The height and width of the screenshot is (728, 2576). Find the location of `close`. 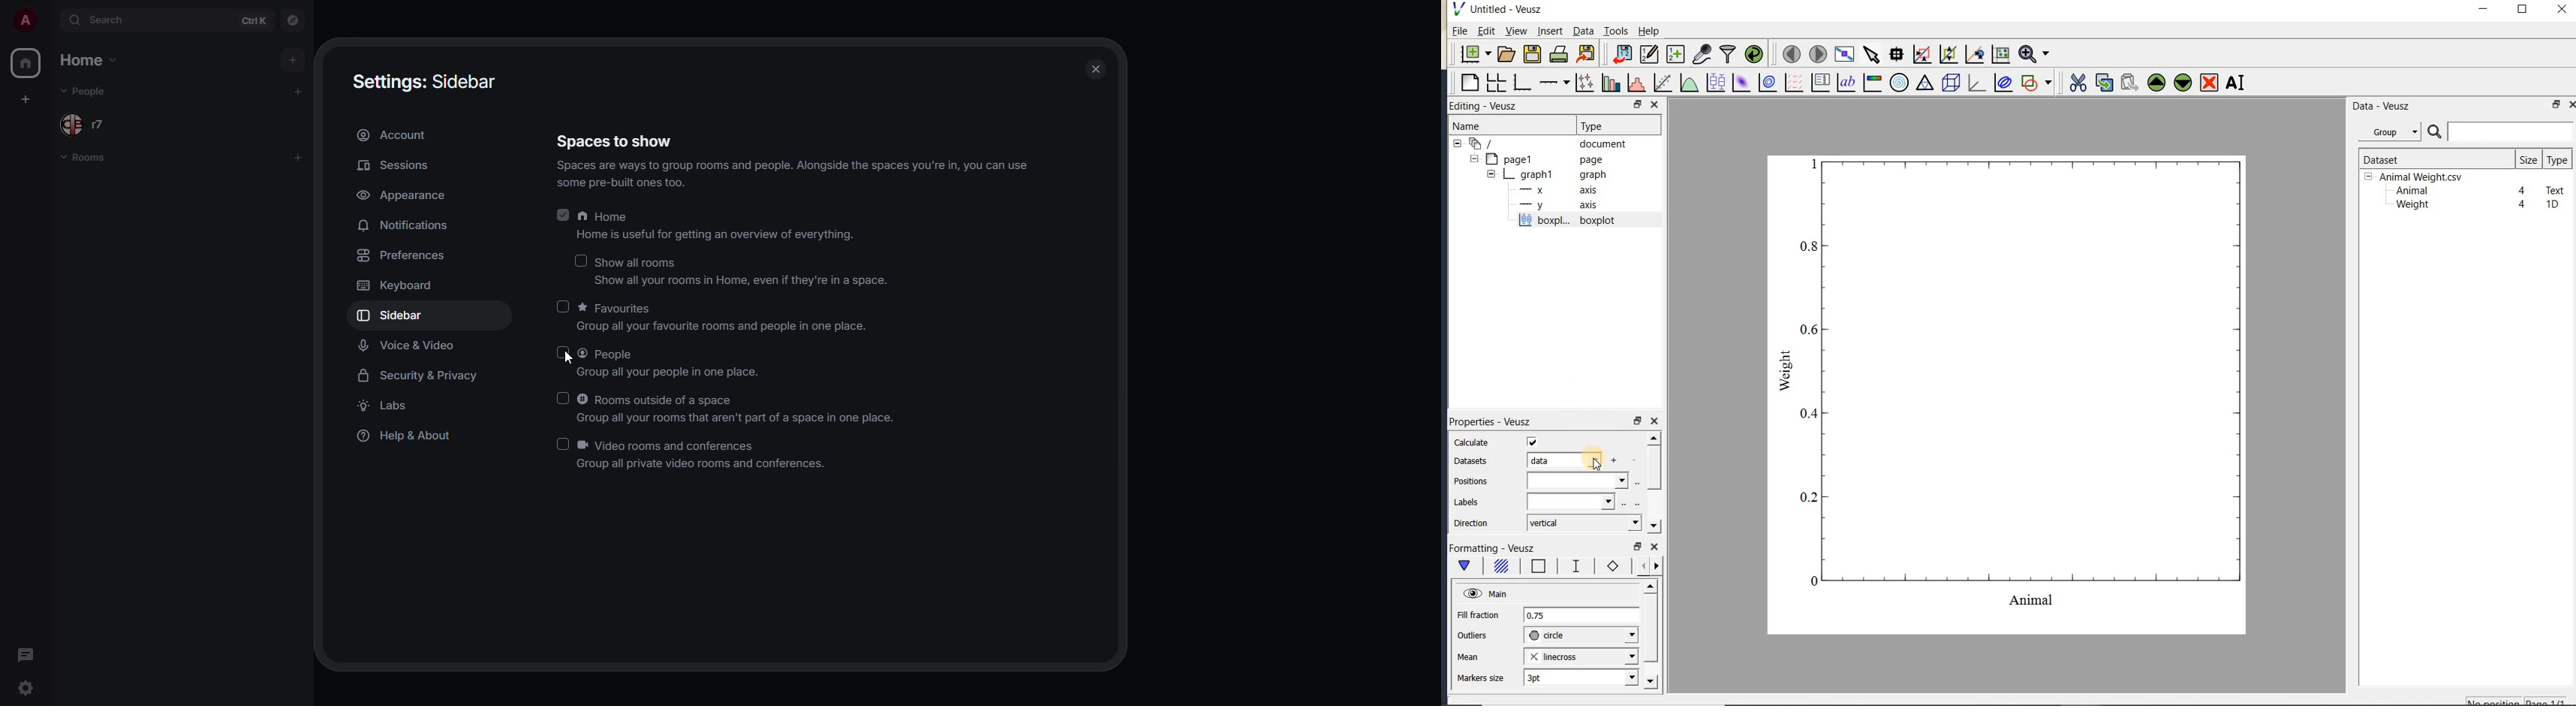

close is located at coordinates (1655, 548).